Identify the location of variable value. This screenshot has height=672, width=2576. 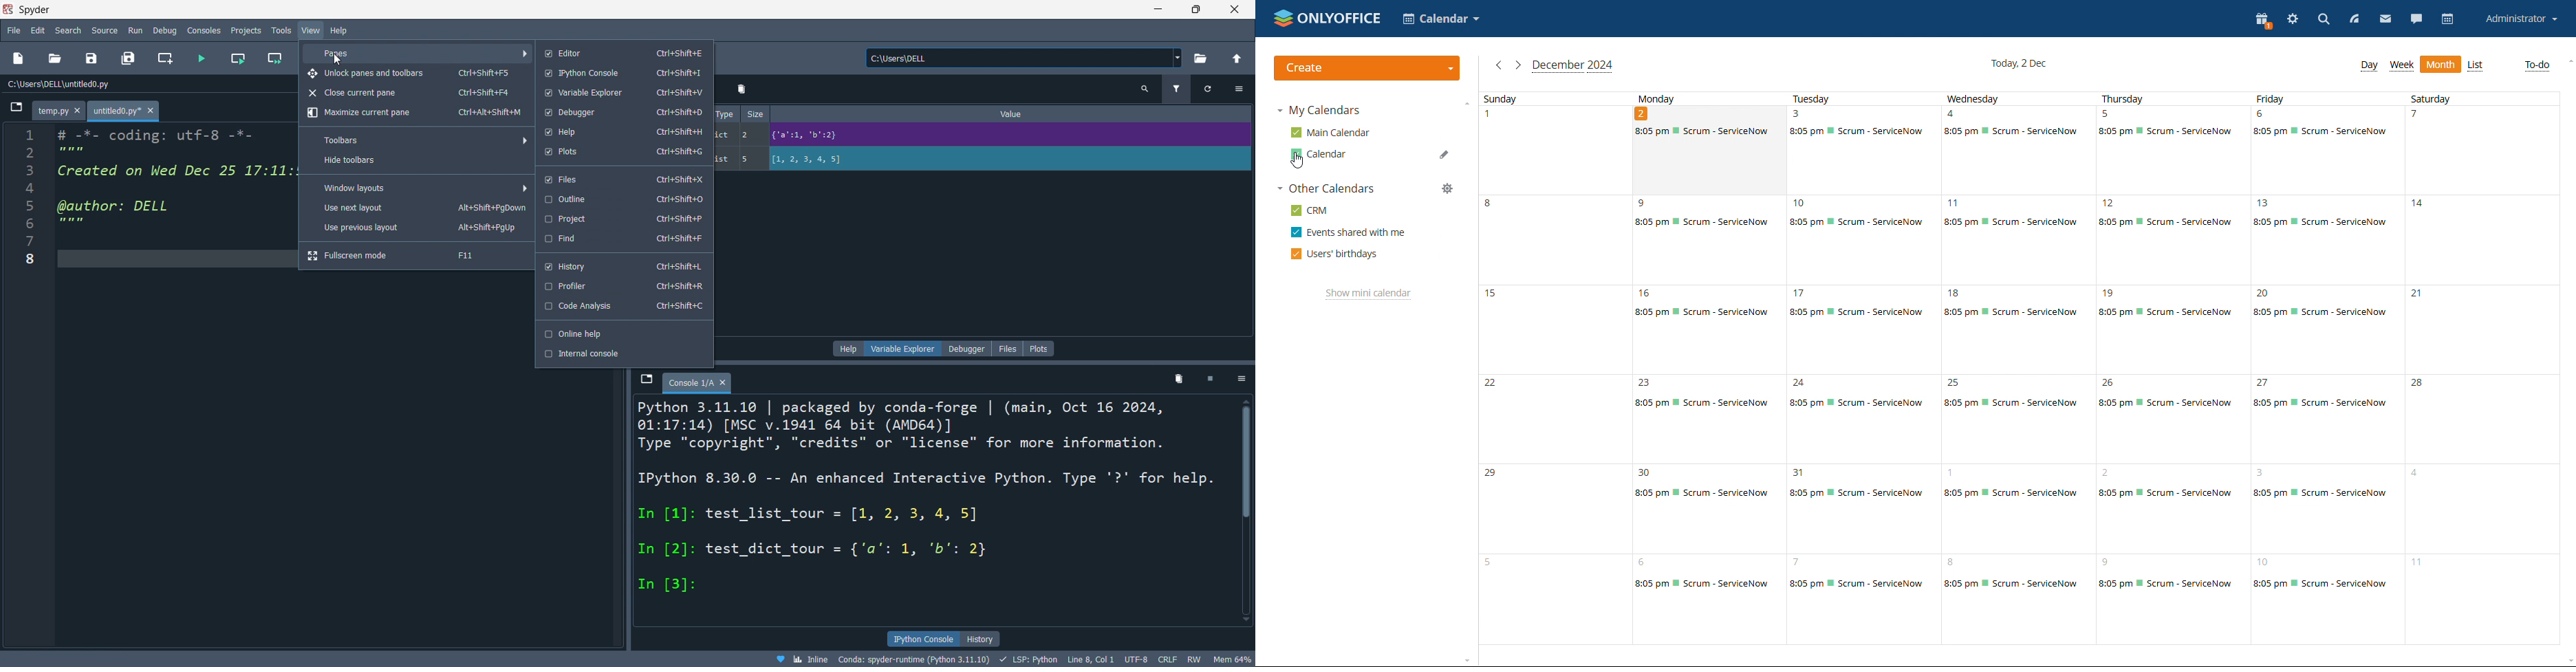
(1007, 137).